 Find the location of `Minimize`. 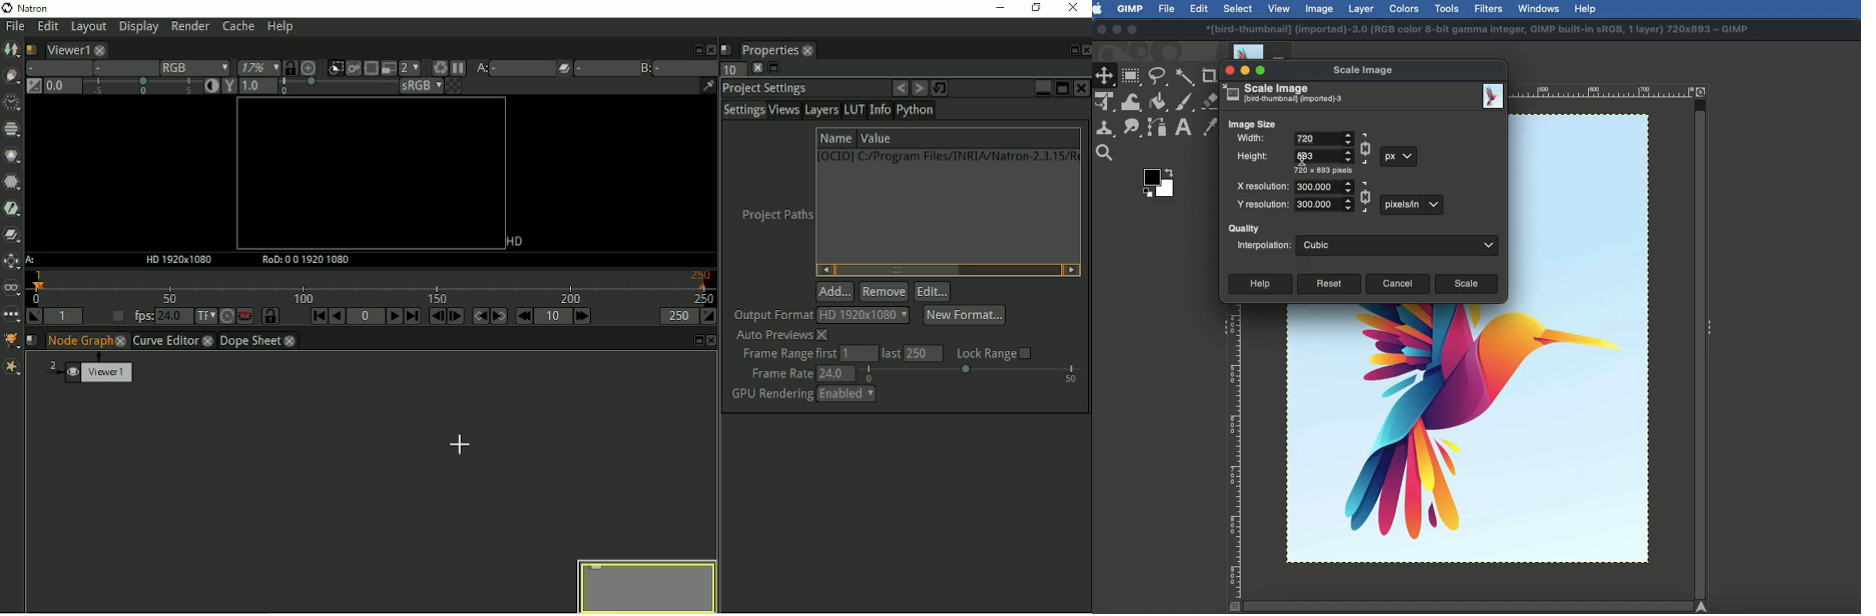

Minimize is located at coordinates (1244, 69).